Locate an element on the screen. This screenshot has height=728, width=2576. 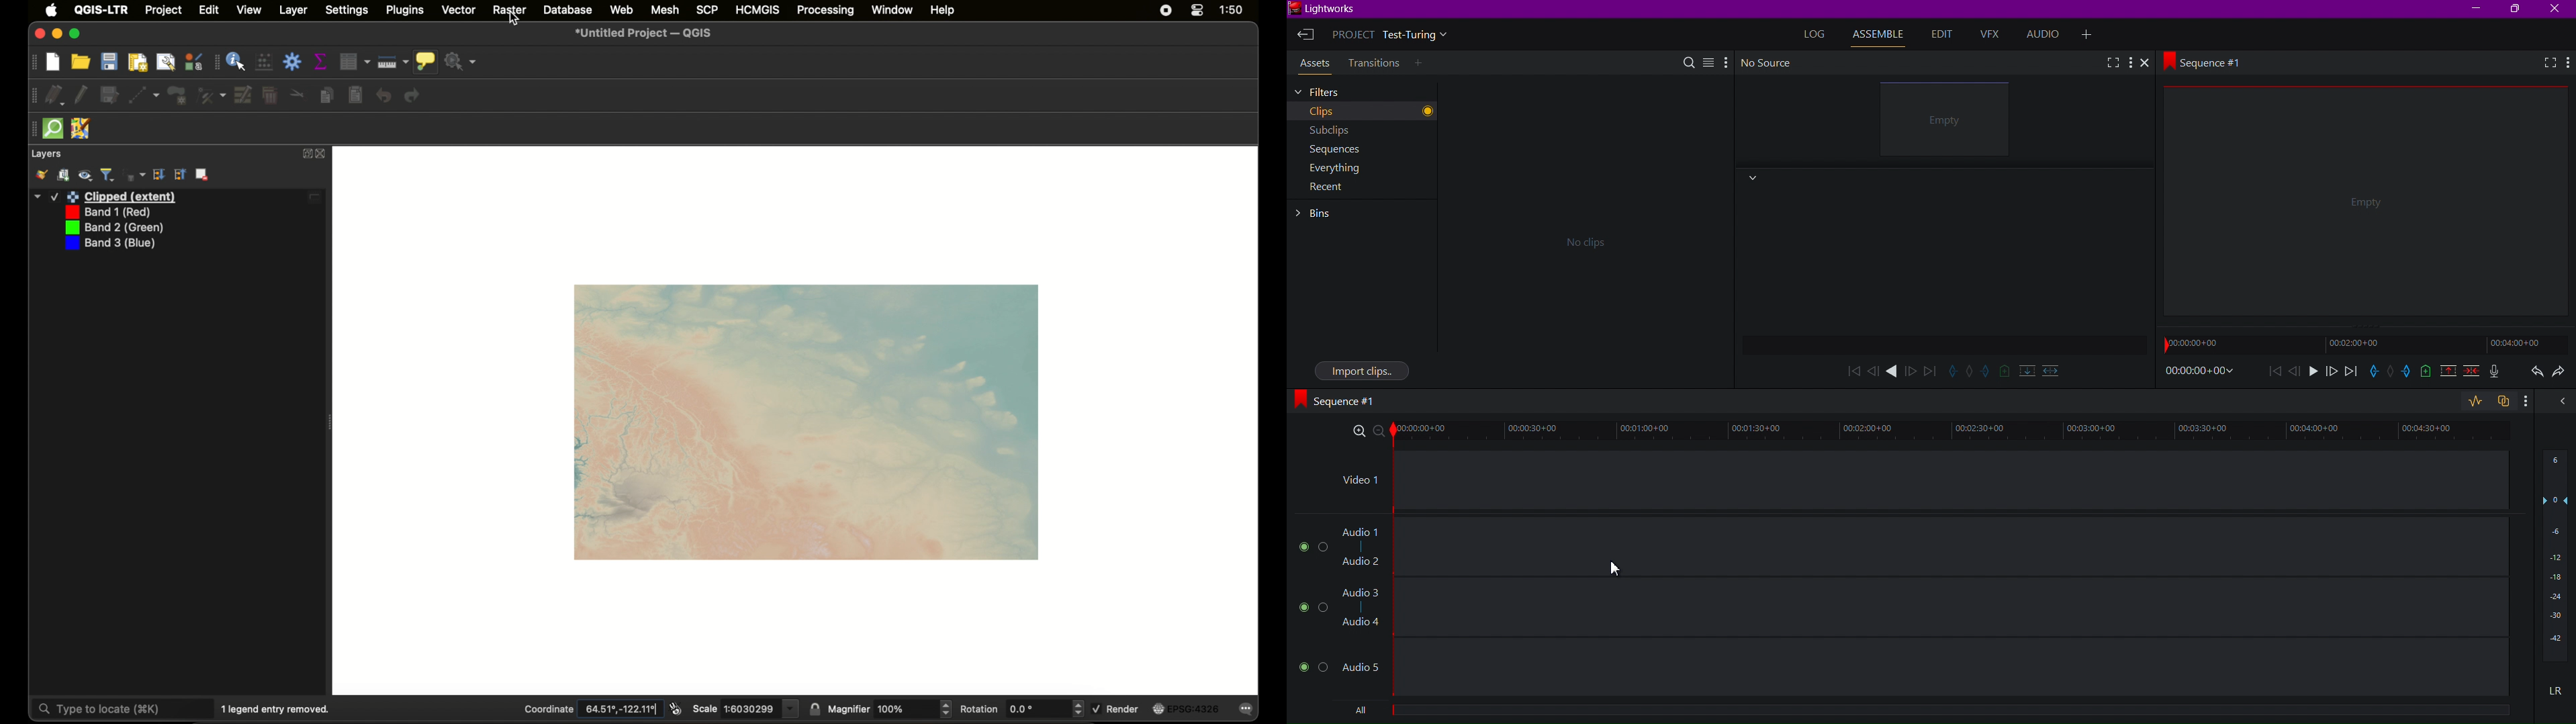
new is located at coordinates (53, 63).